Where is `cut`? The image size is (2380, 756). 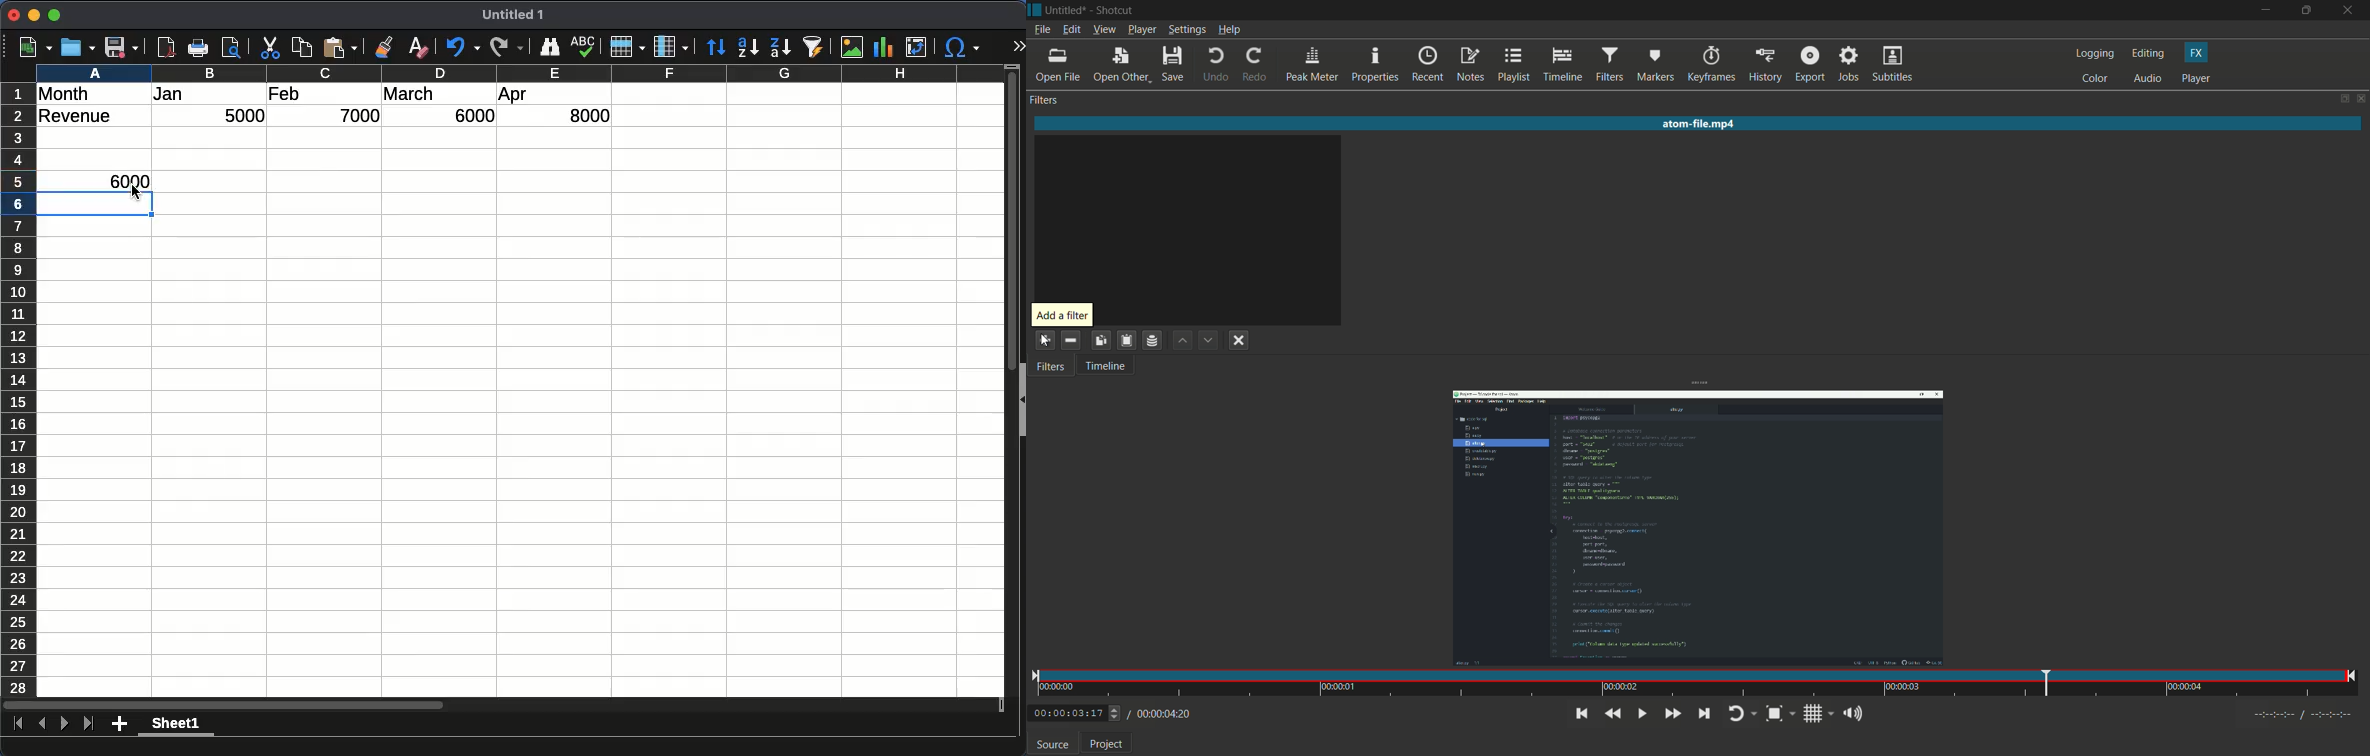
cut is located at coordinates (270, 47).